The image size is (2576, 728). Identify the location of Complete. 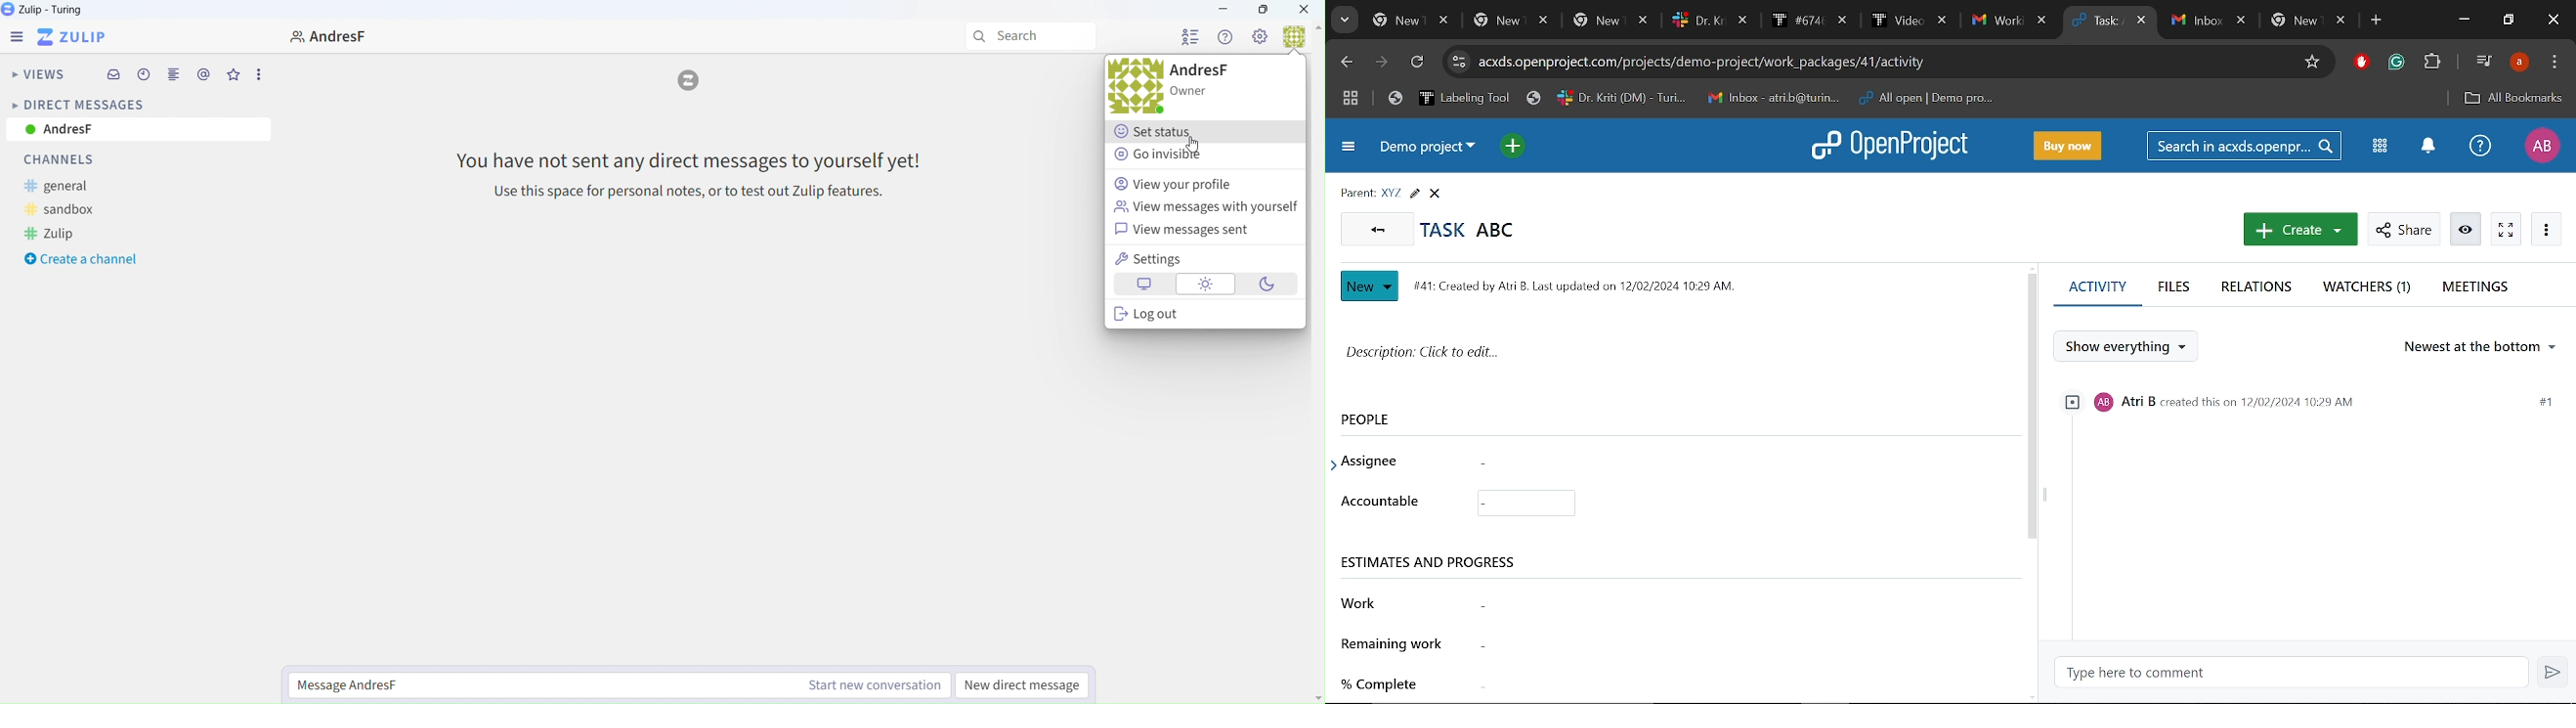
(1637, 684).